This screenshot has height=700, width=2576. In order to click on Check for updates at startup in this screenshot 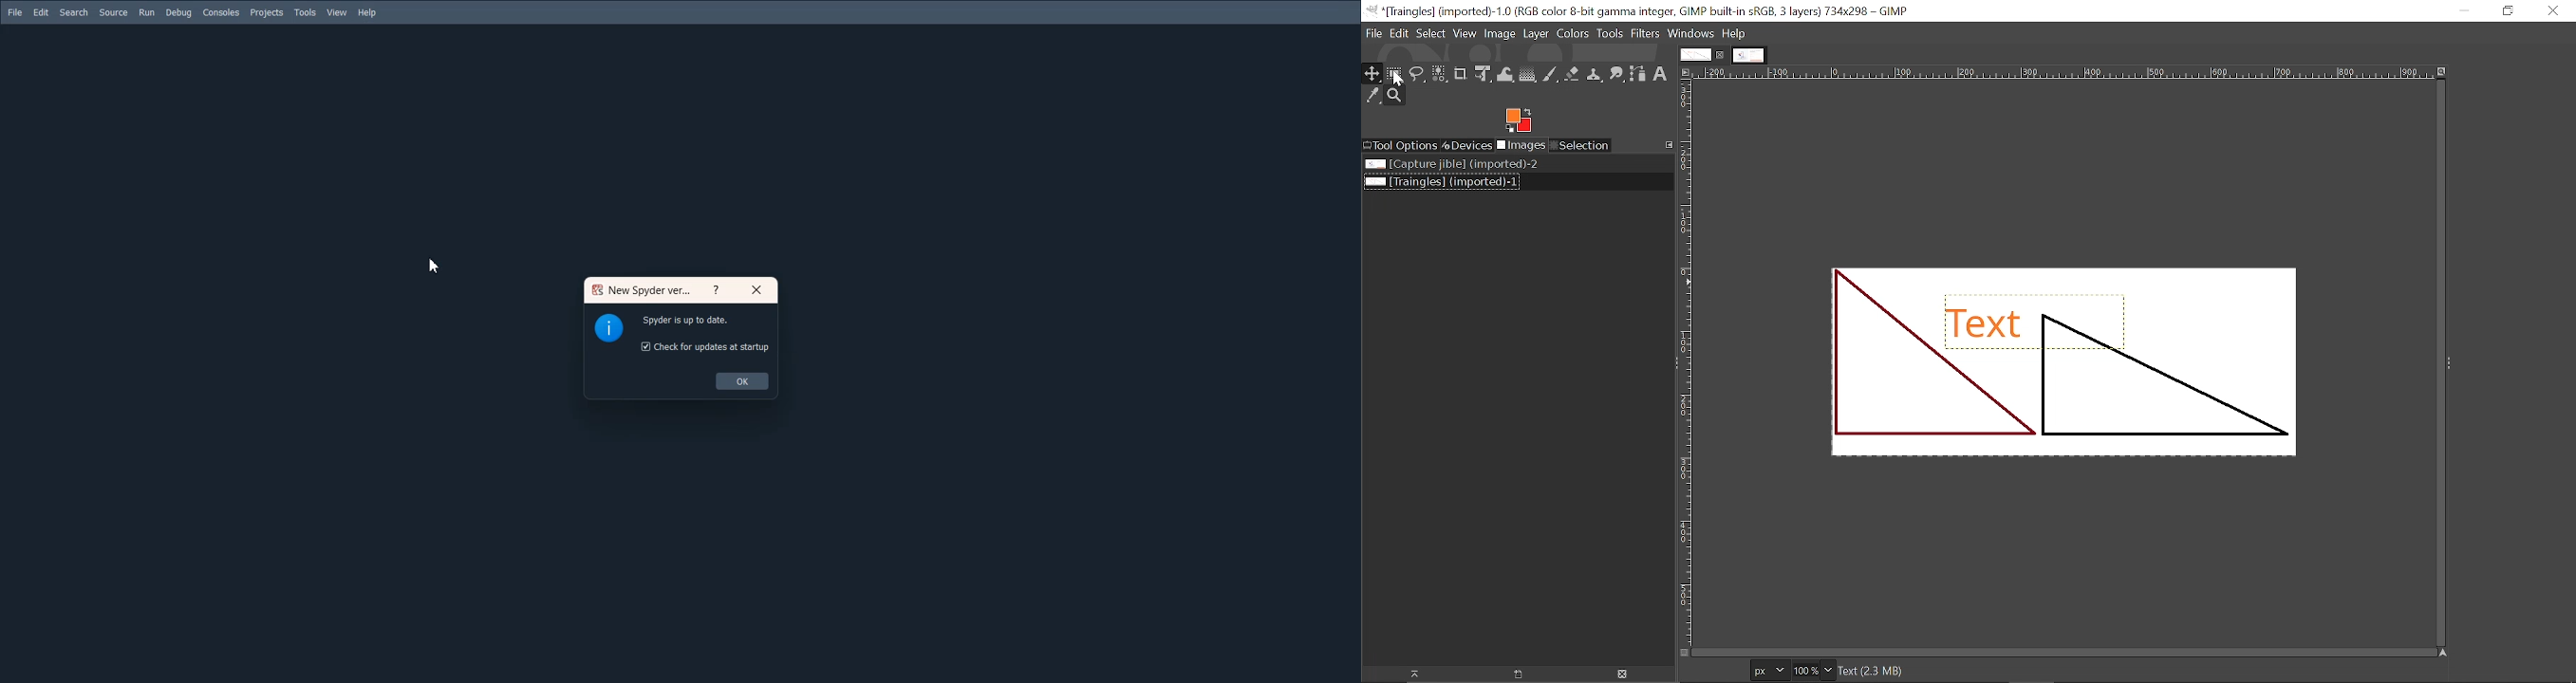, I will do `click(705, 346)`.